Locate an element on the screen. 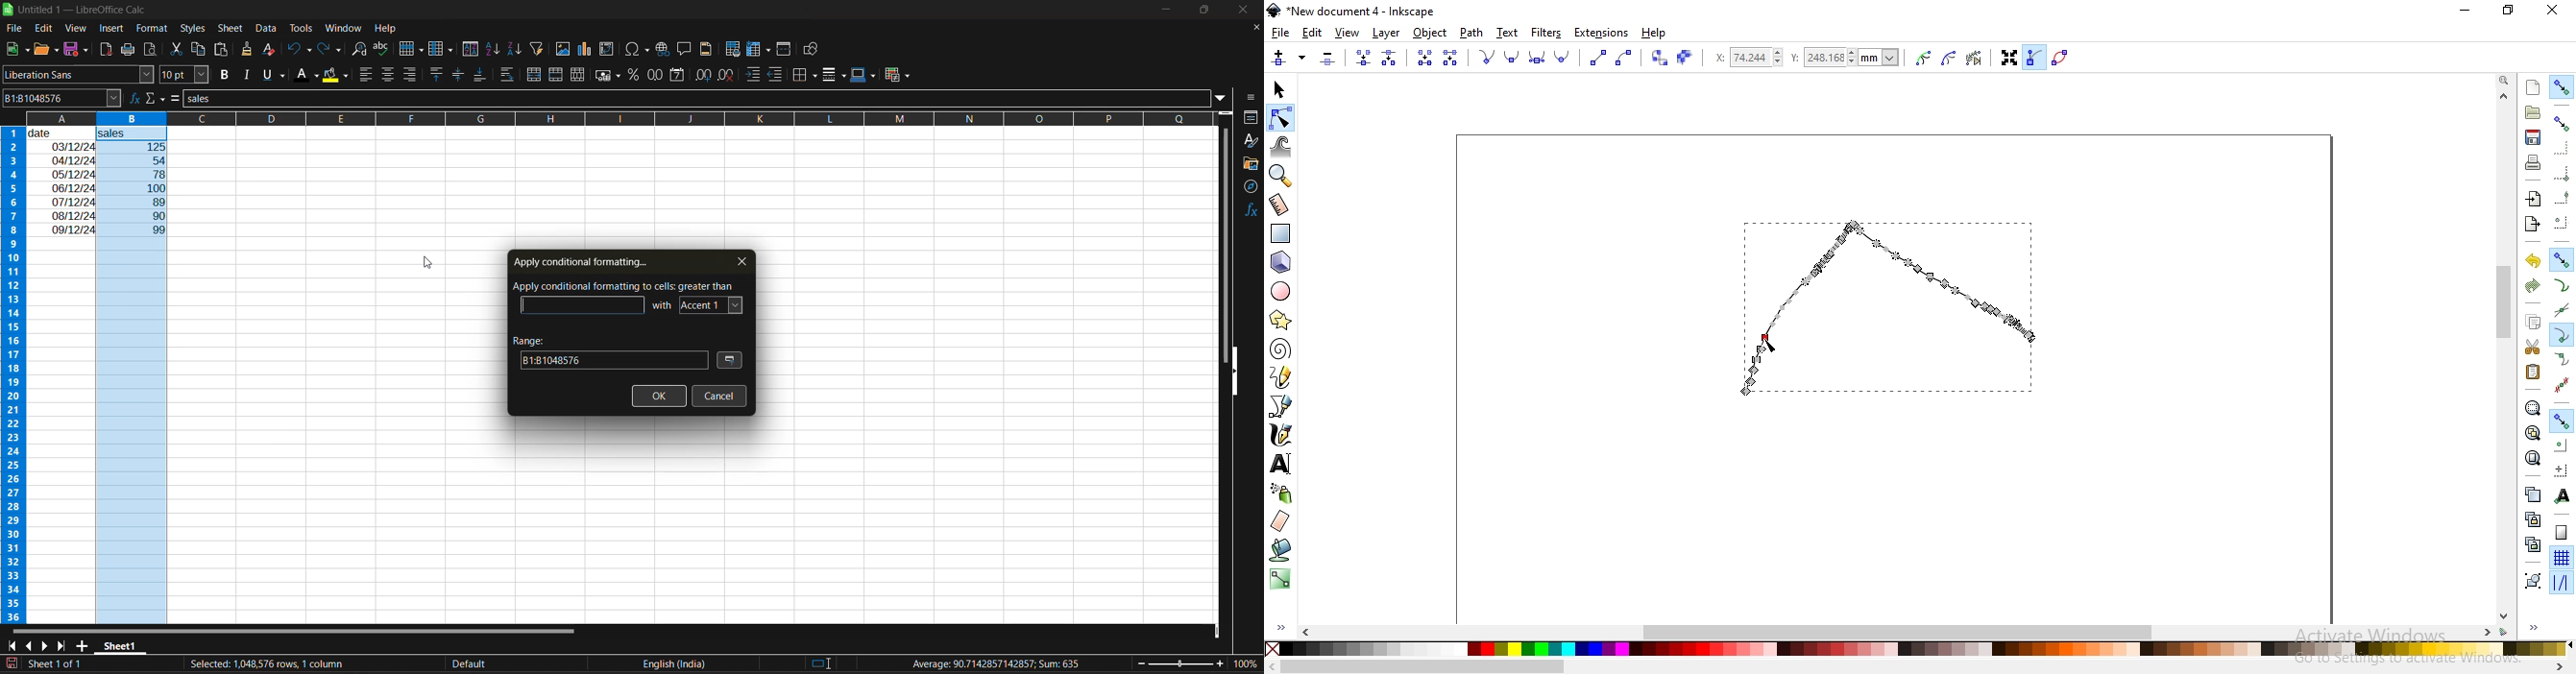 The image size is (2576, 700). create or edit gradients is located at coordinates (1279, 579).